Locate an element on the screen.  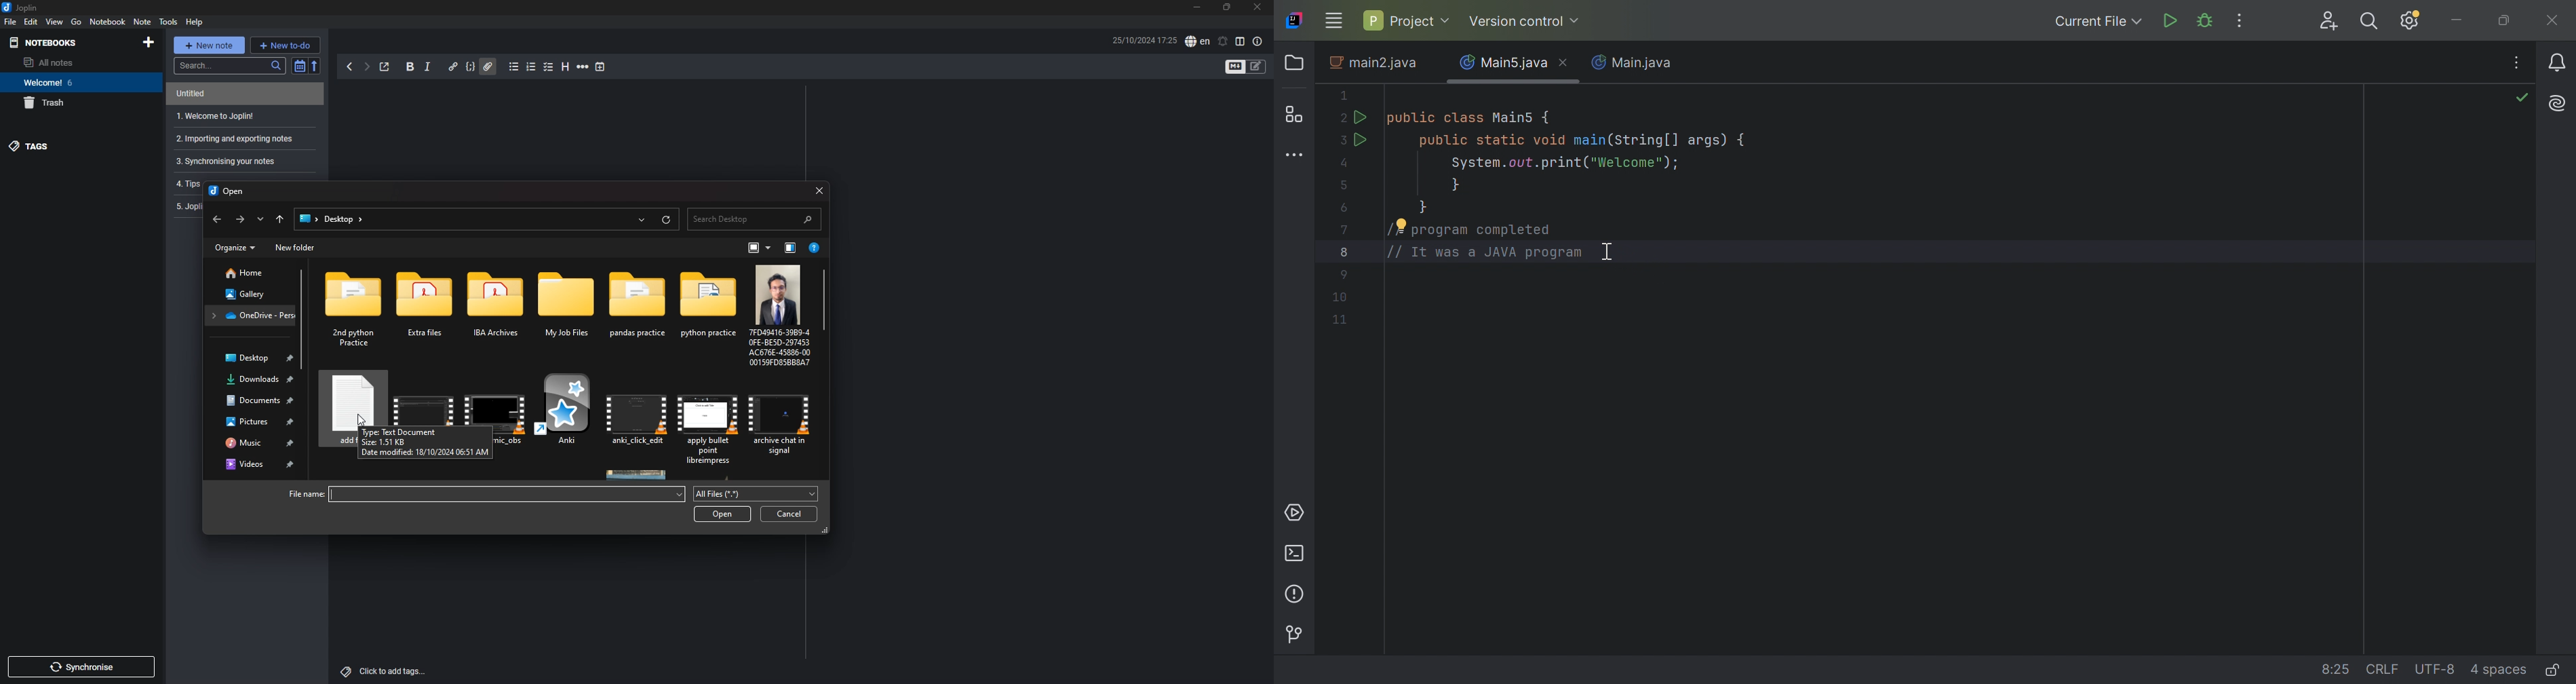
upto desktop is located at coordinates (281, 219).